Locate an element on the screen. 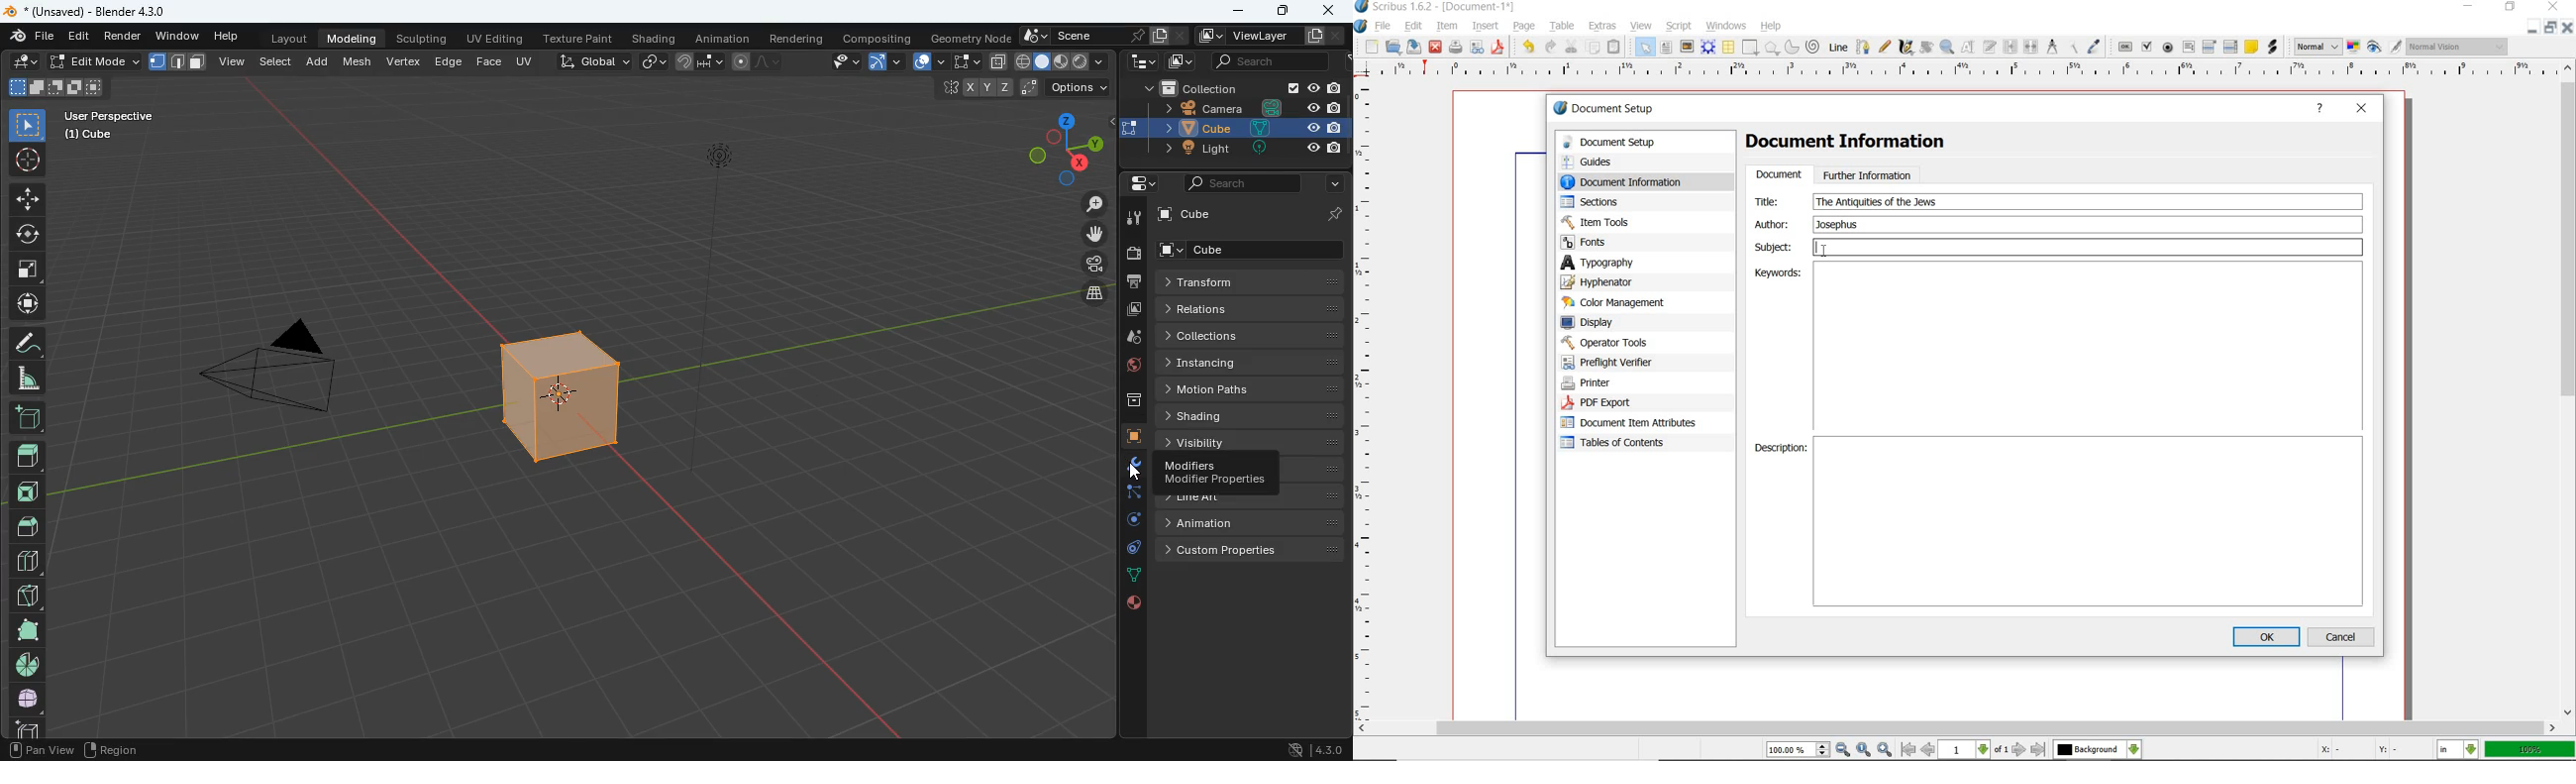  edit is located at coordinates (1414, 26).